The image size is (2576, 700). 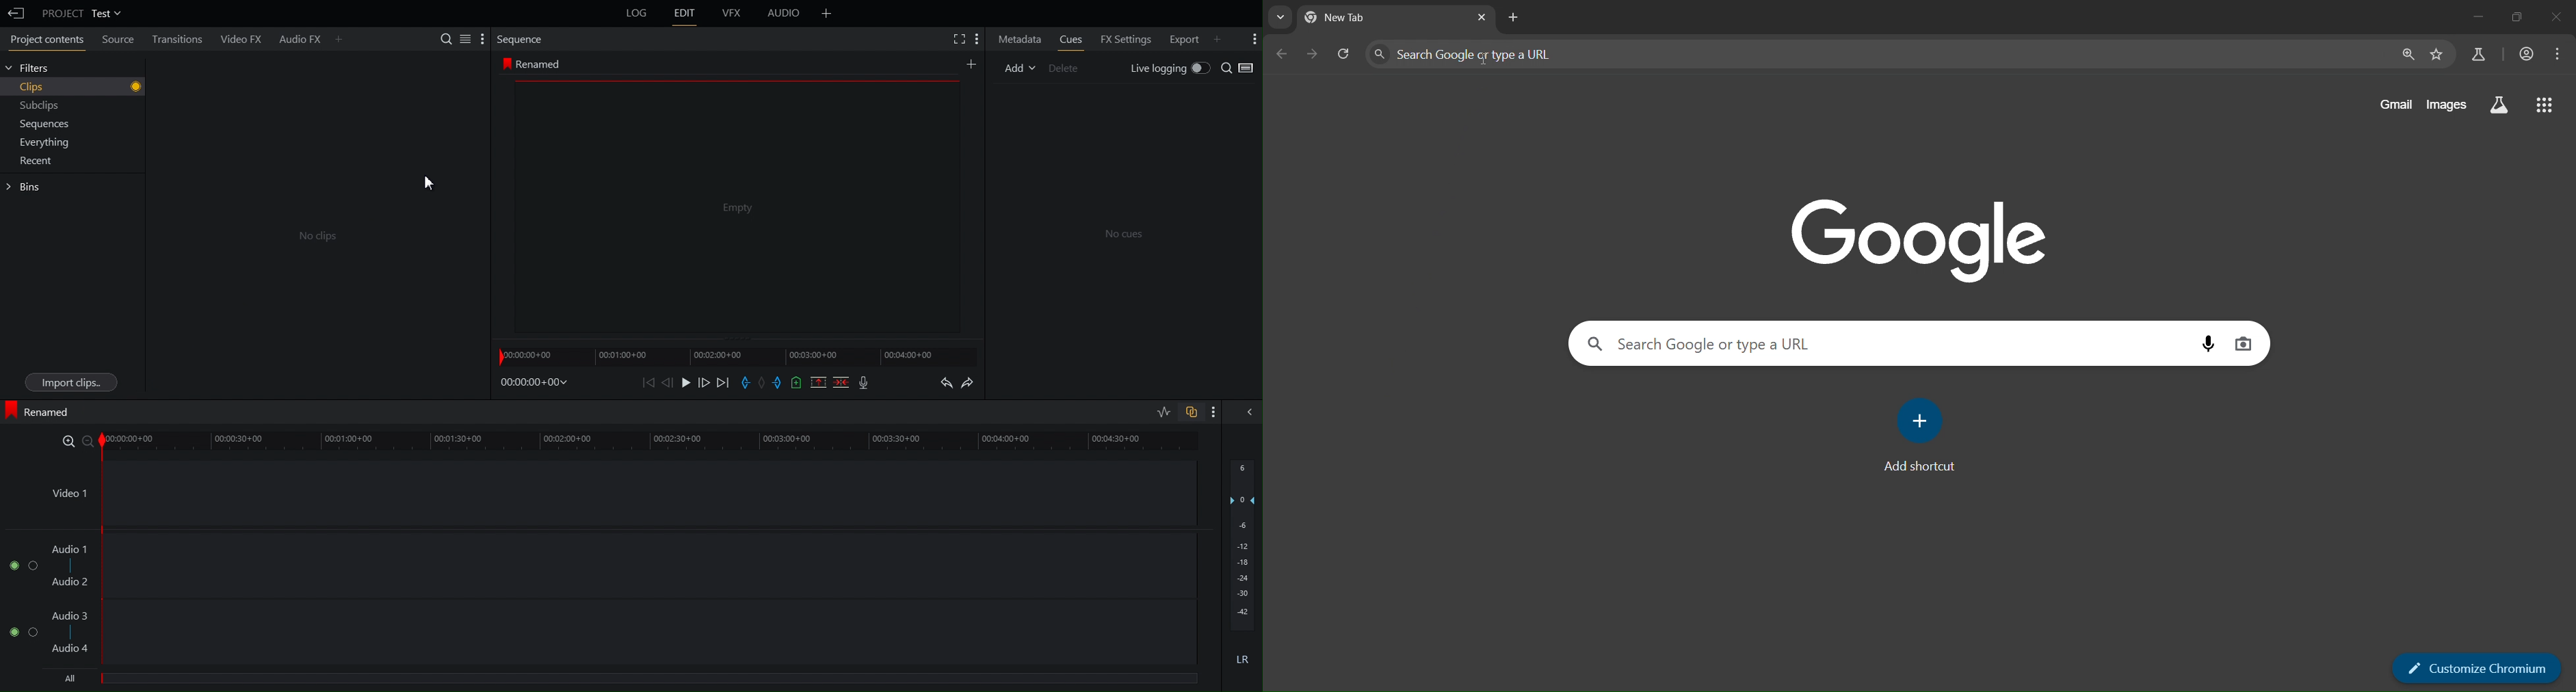 What do you see at coordinates (71, 382) in the screenshot?
I see `Import Clips` at bounding box center [71, 382].